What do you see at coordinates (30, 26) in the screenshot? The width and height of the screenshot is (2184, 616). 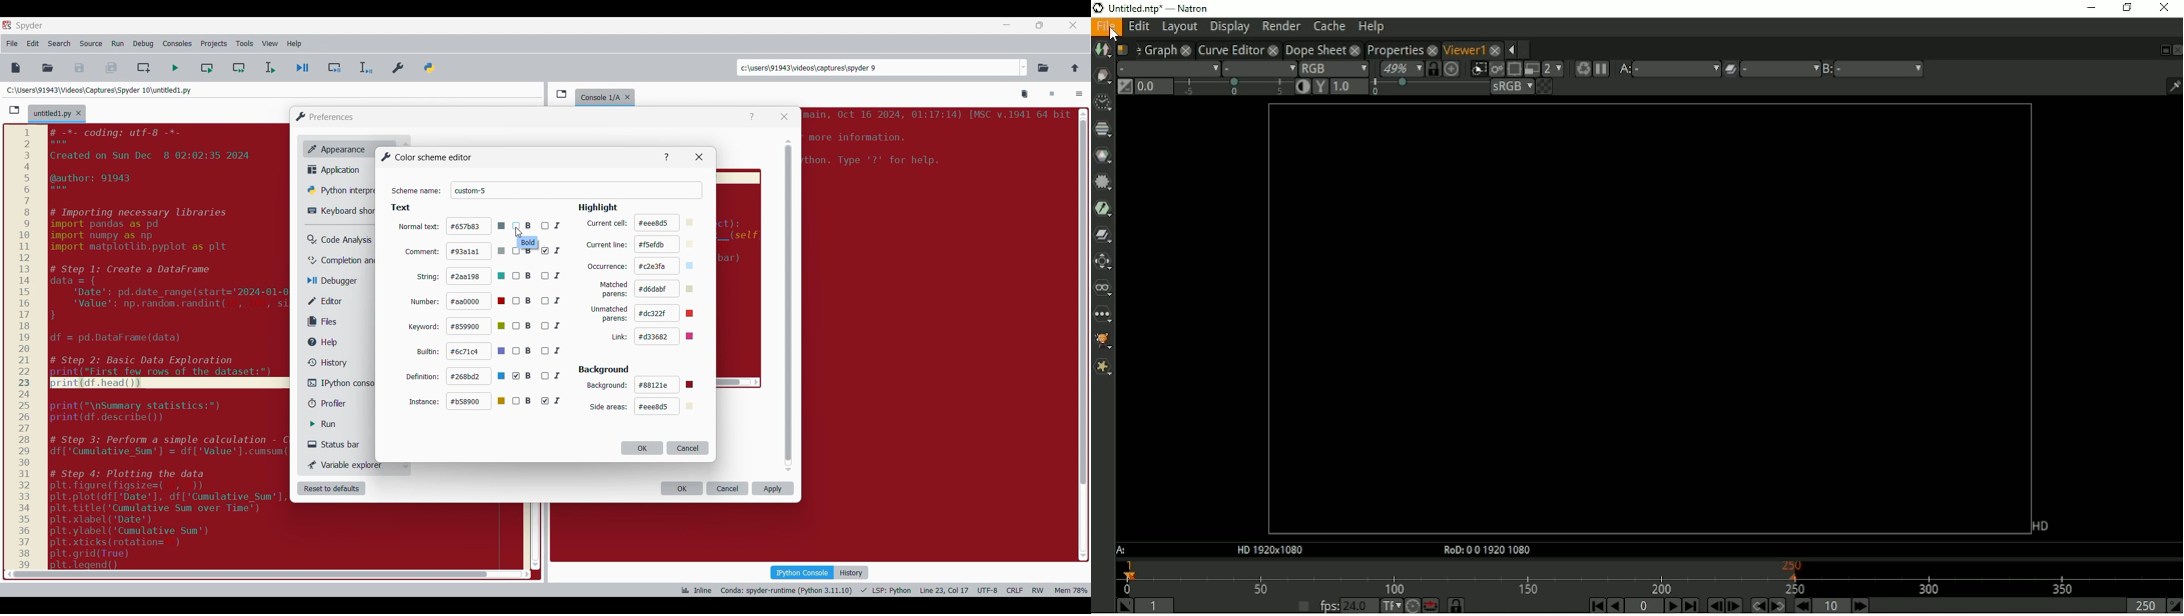 I see `Software name` at bounding box center [30, 26].